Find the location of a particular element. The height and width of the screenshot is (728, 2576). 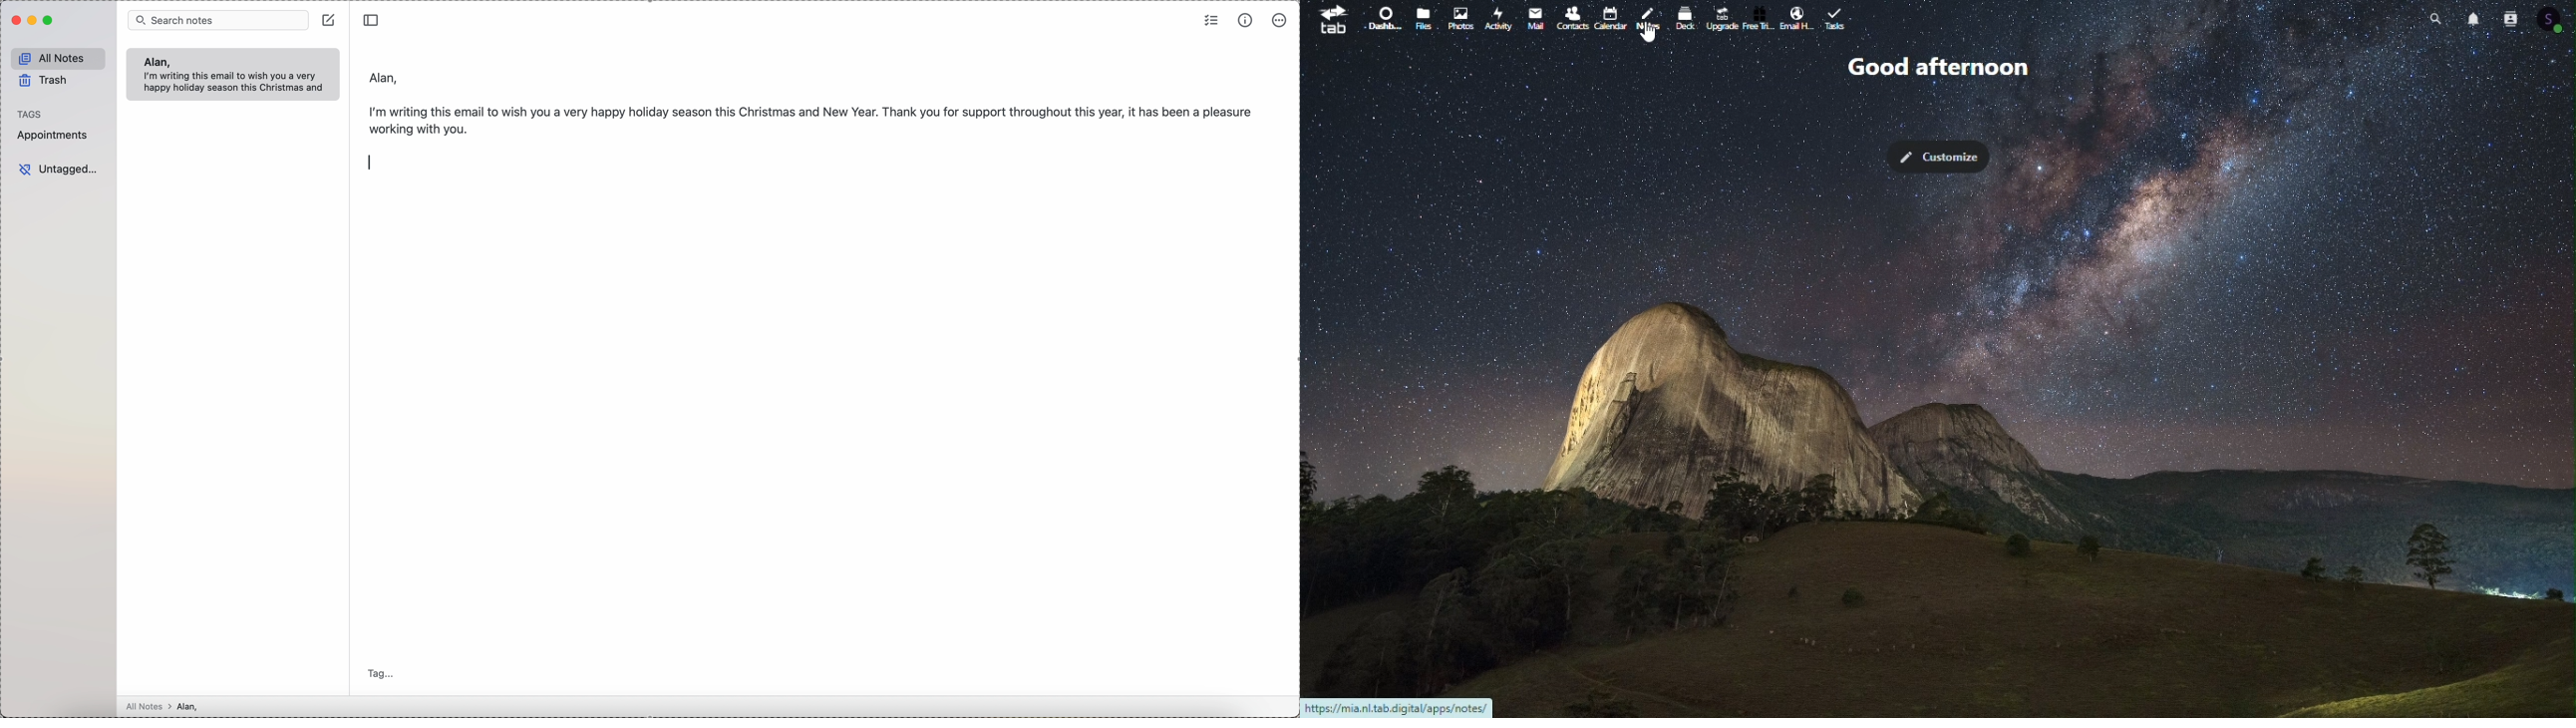

Text is located at coordinates (1942, 69).